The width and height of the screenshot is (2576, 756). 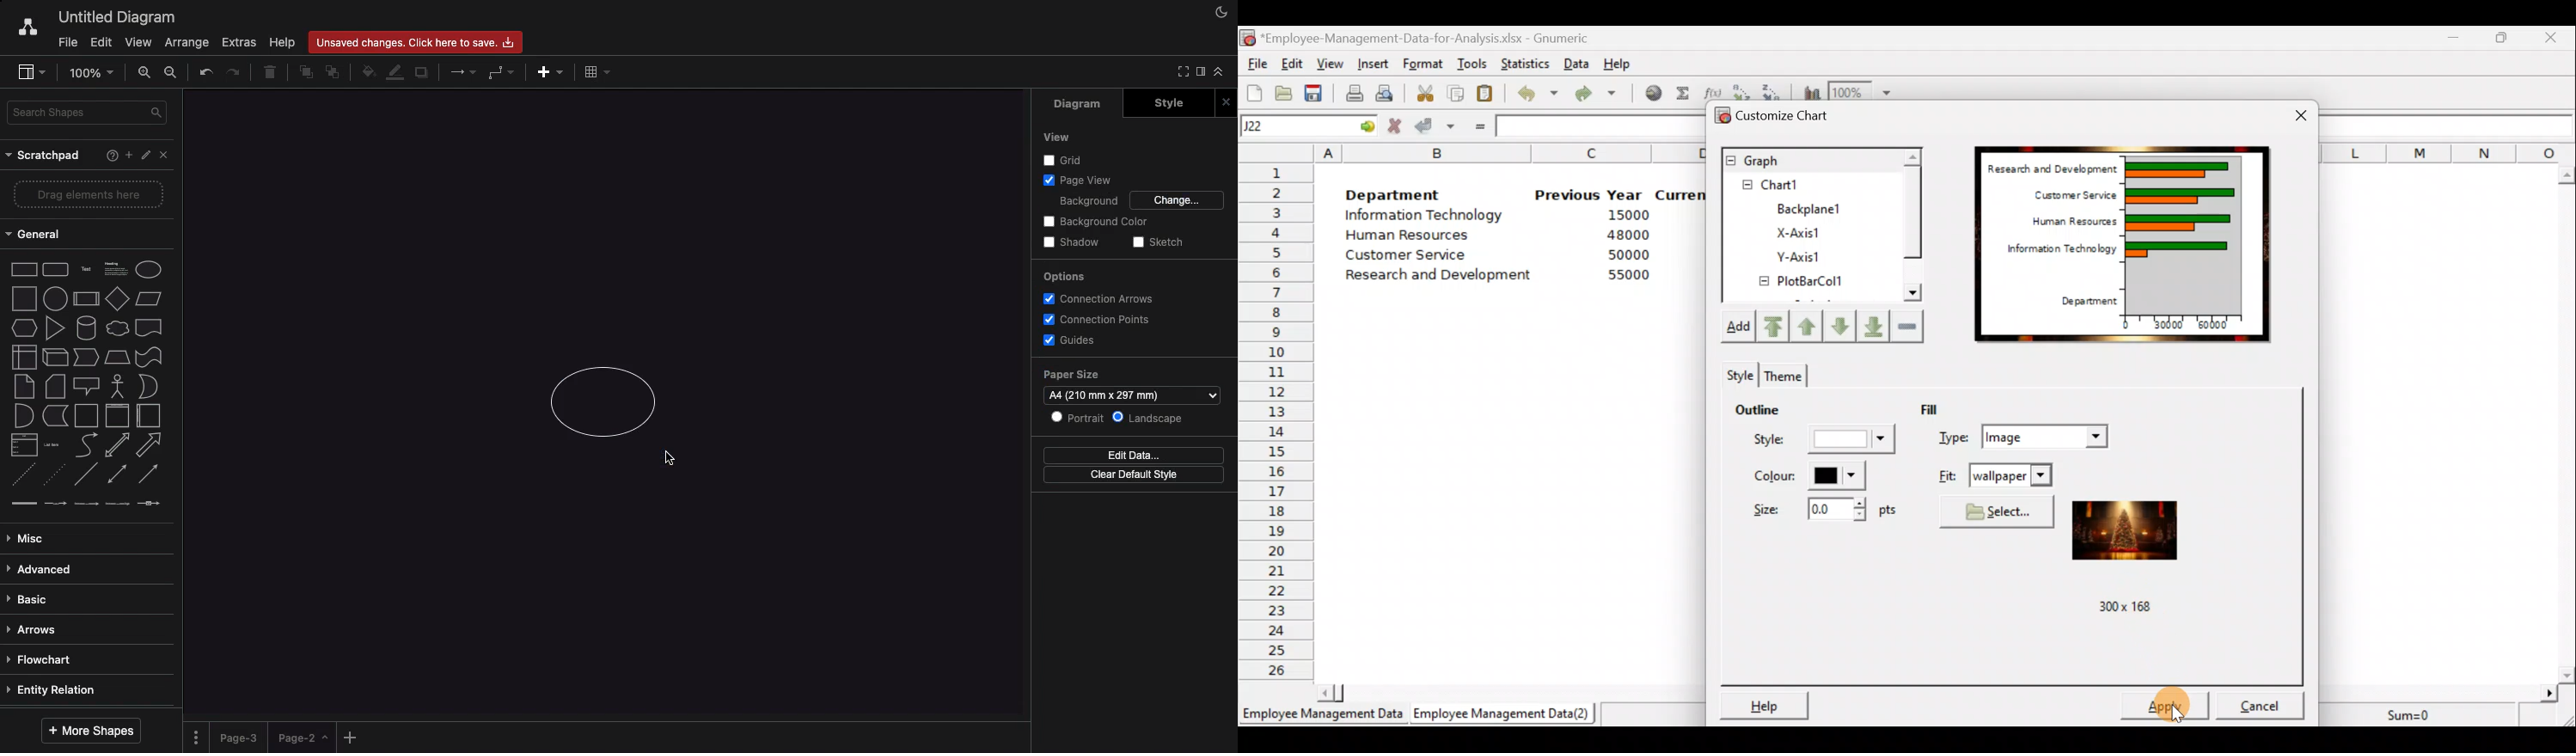 What do you see at coordinates (94, 72) in the screenshot?
I see `100% - Zoom` at bounding box center [94, 72].